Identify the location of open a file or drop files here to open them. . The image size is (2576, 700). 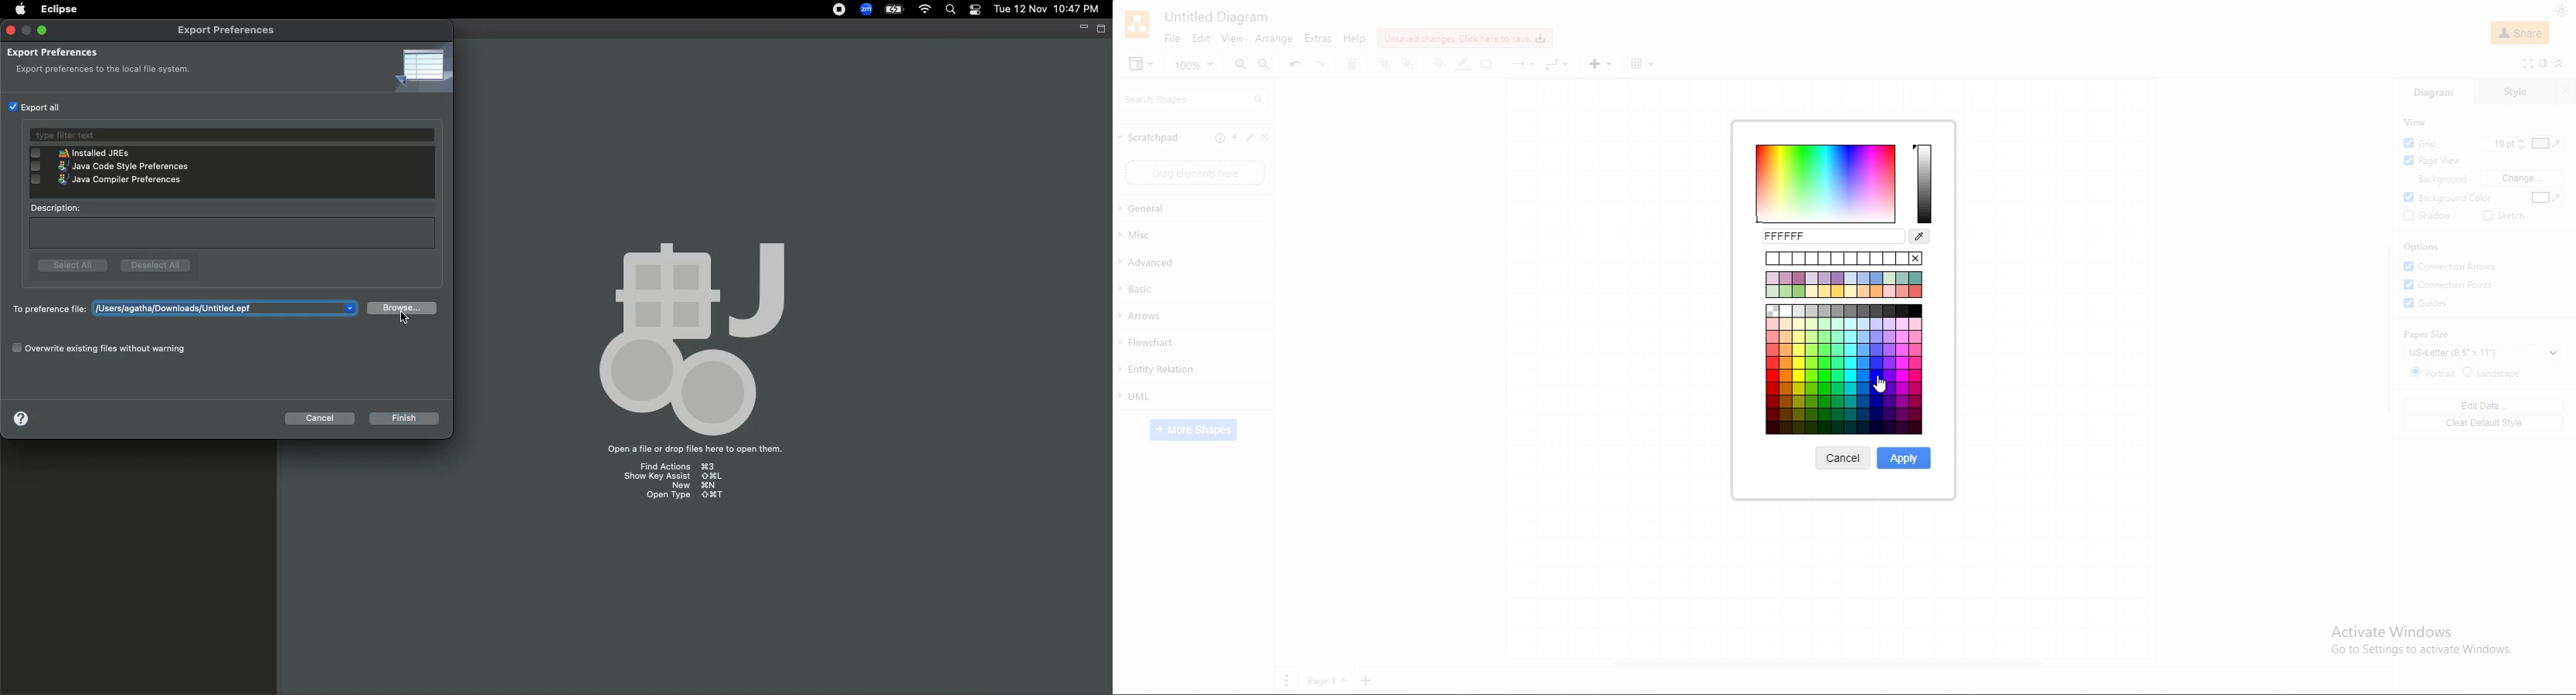
(689, 450).